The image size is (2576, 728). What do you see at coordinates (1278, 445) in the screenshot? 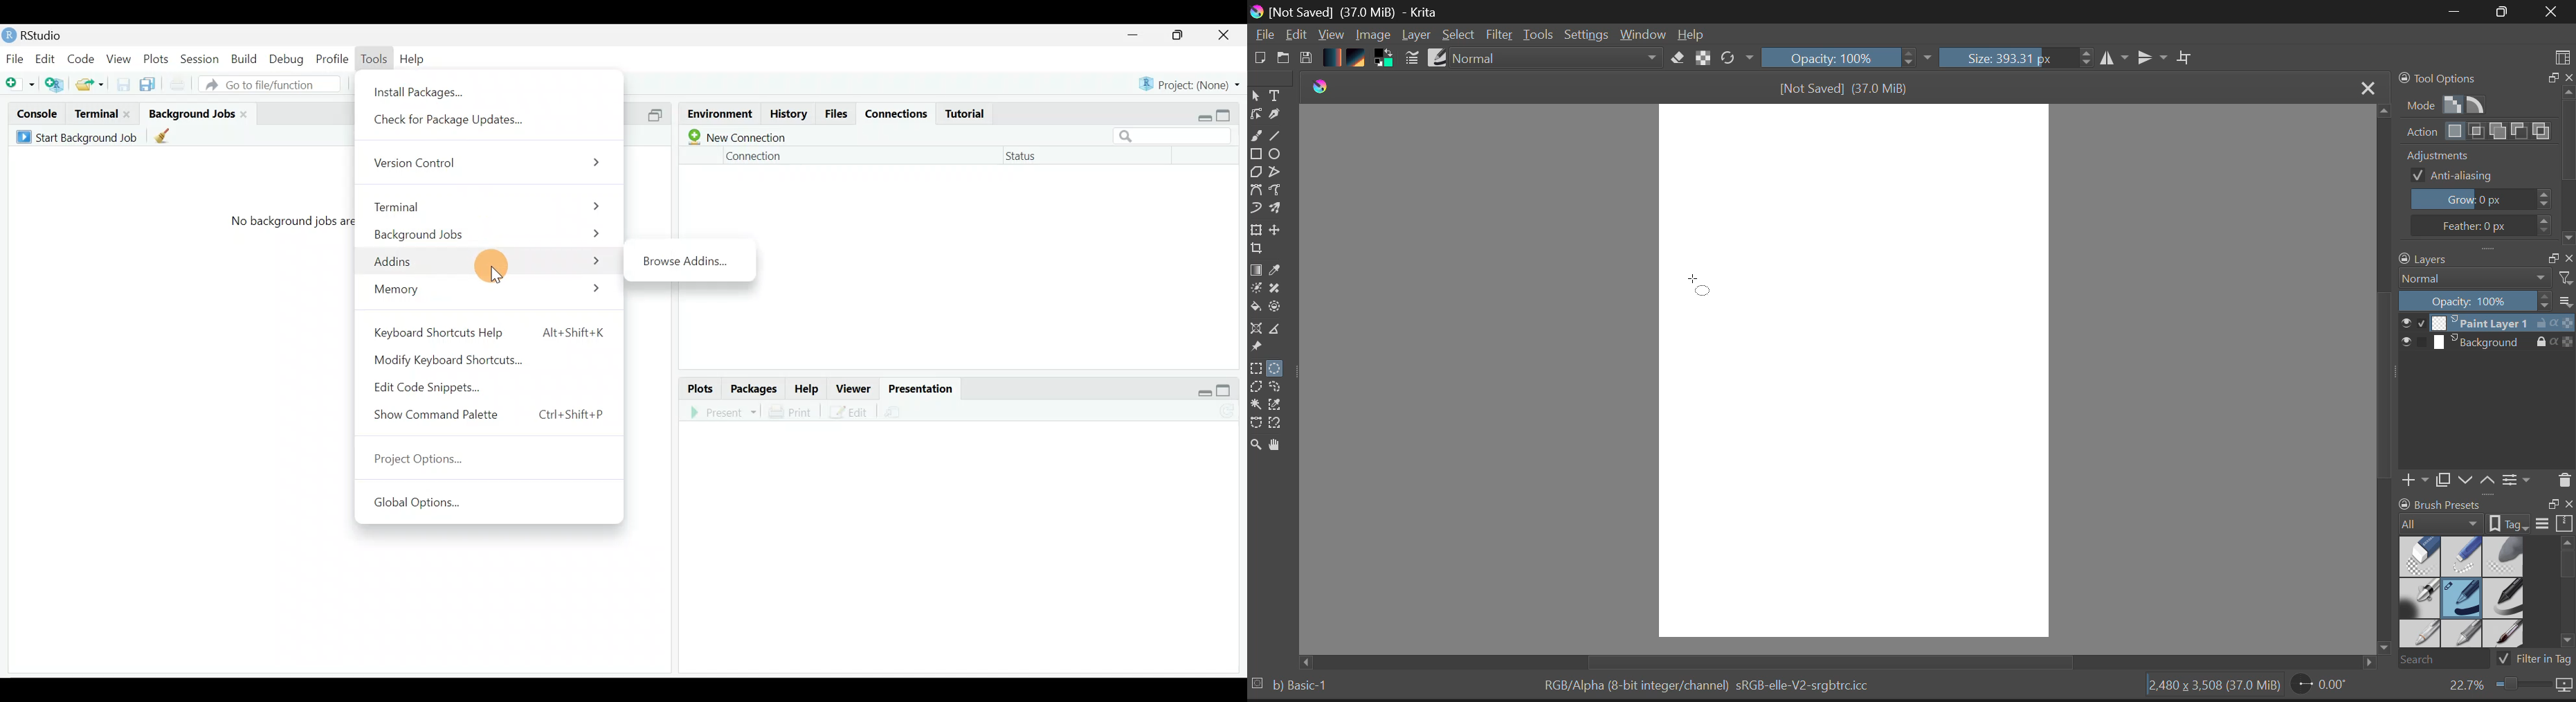
I see `Pan` at bounding box center [1278, 445].